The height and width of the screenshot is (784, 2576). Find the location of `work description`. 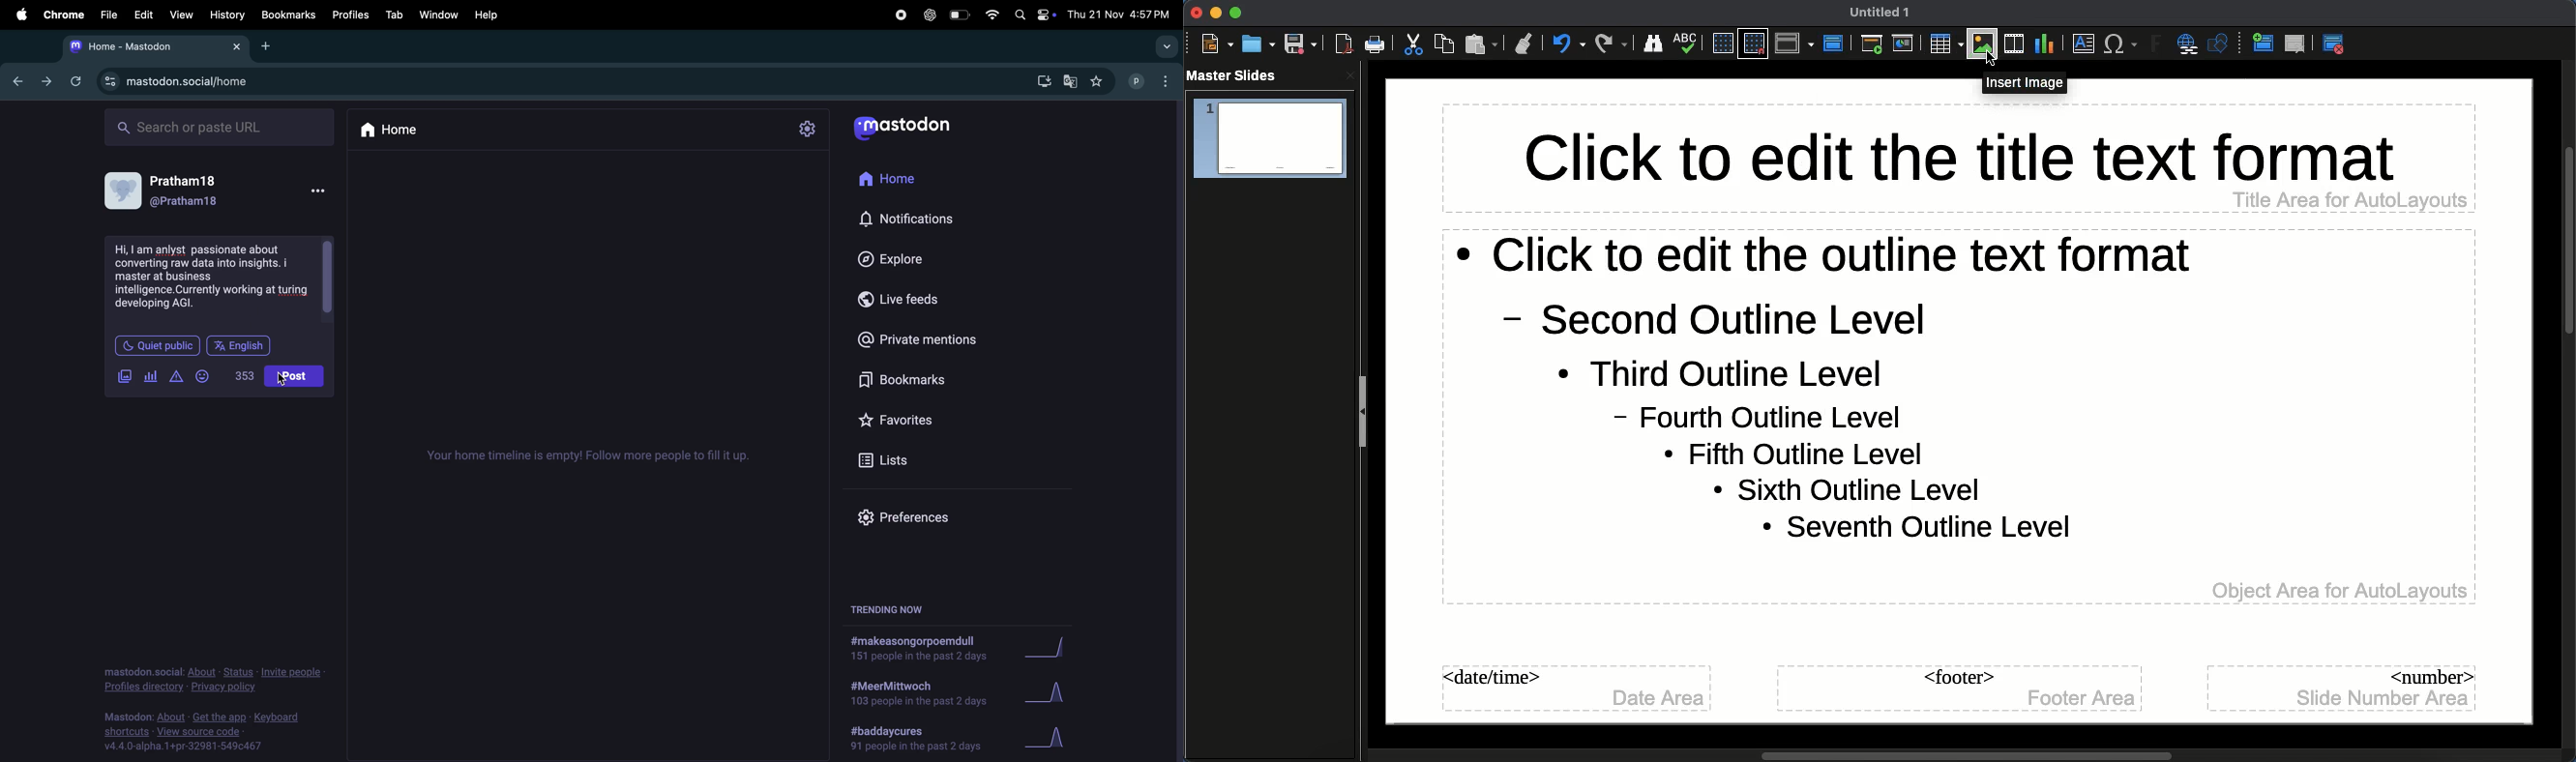

work description is located at coordinates (212, 276).